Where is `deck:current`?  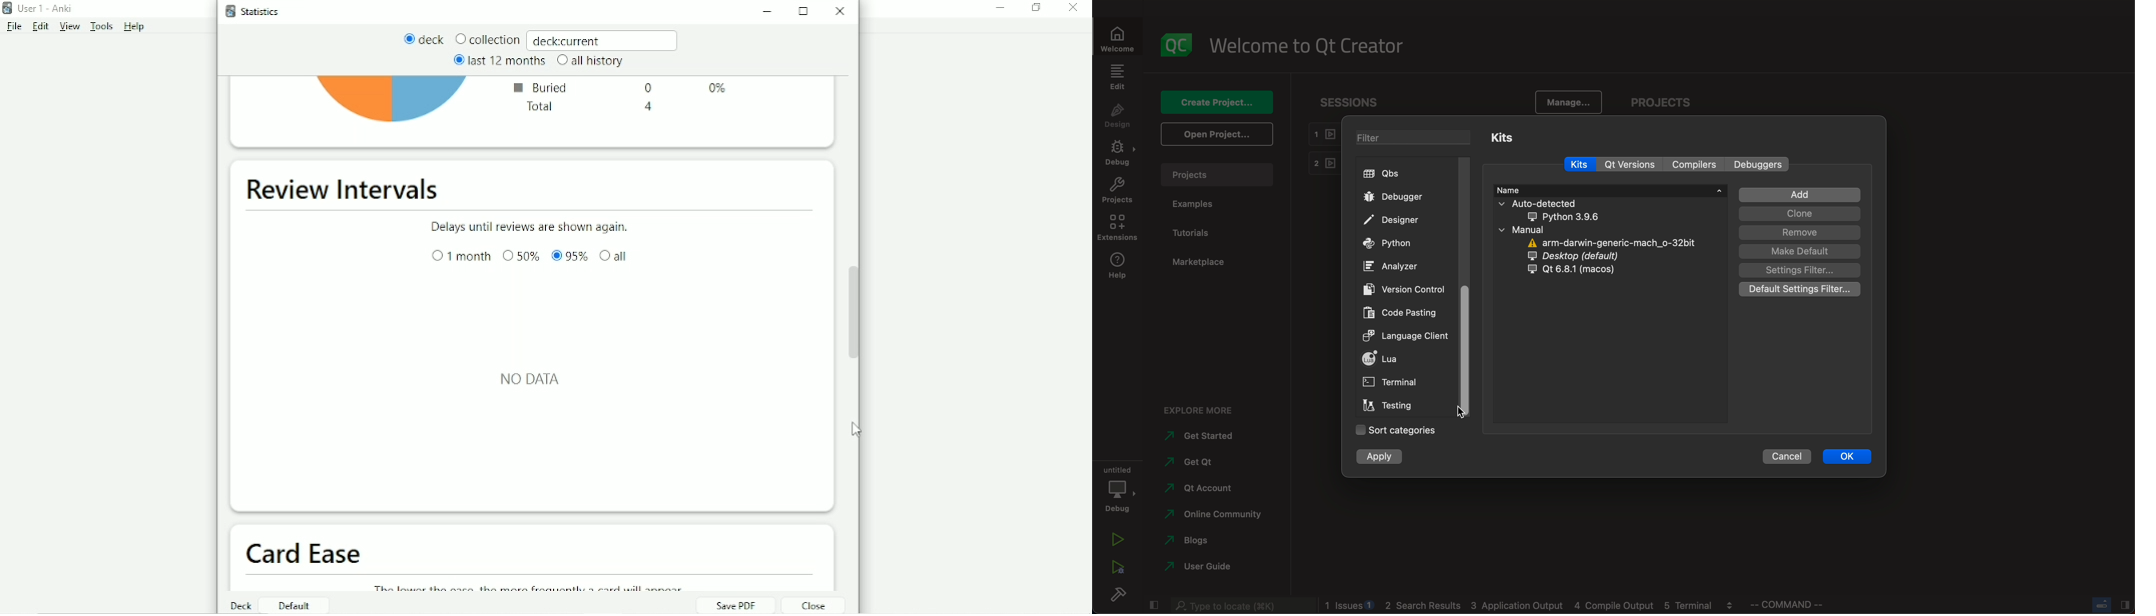 deck:current is located at coordinates (604, 39).